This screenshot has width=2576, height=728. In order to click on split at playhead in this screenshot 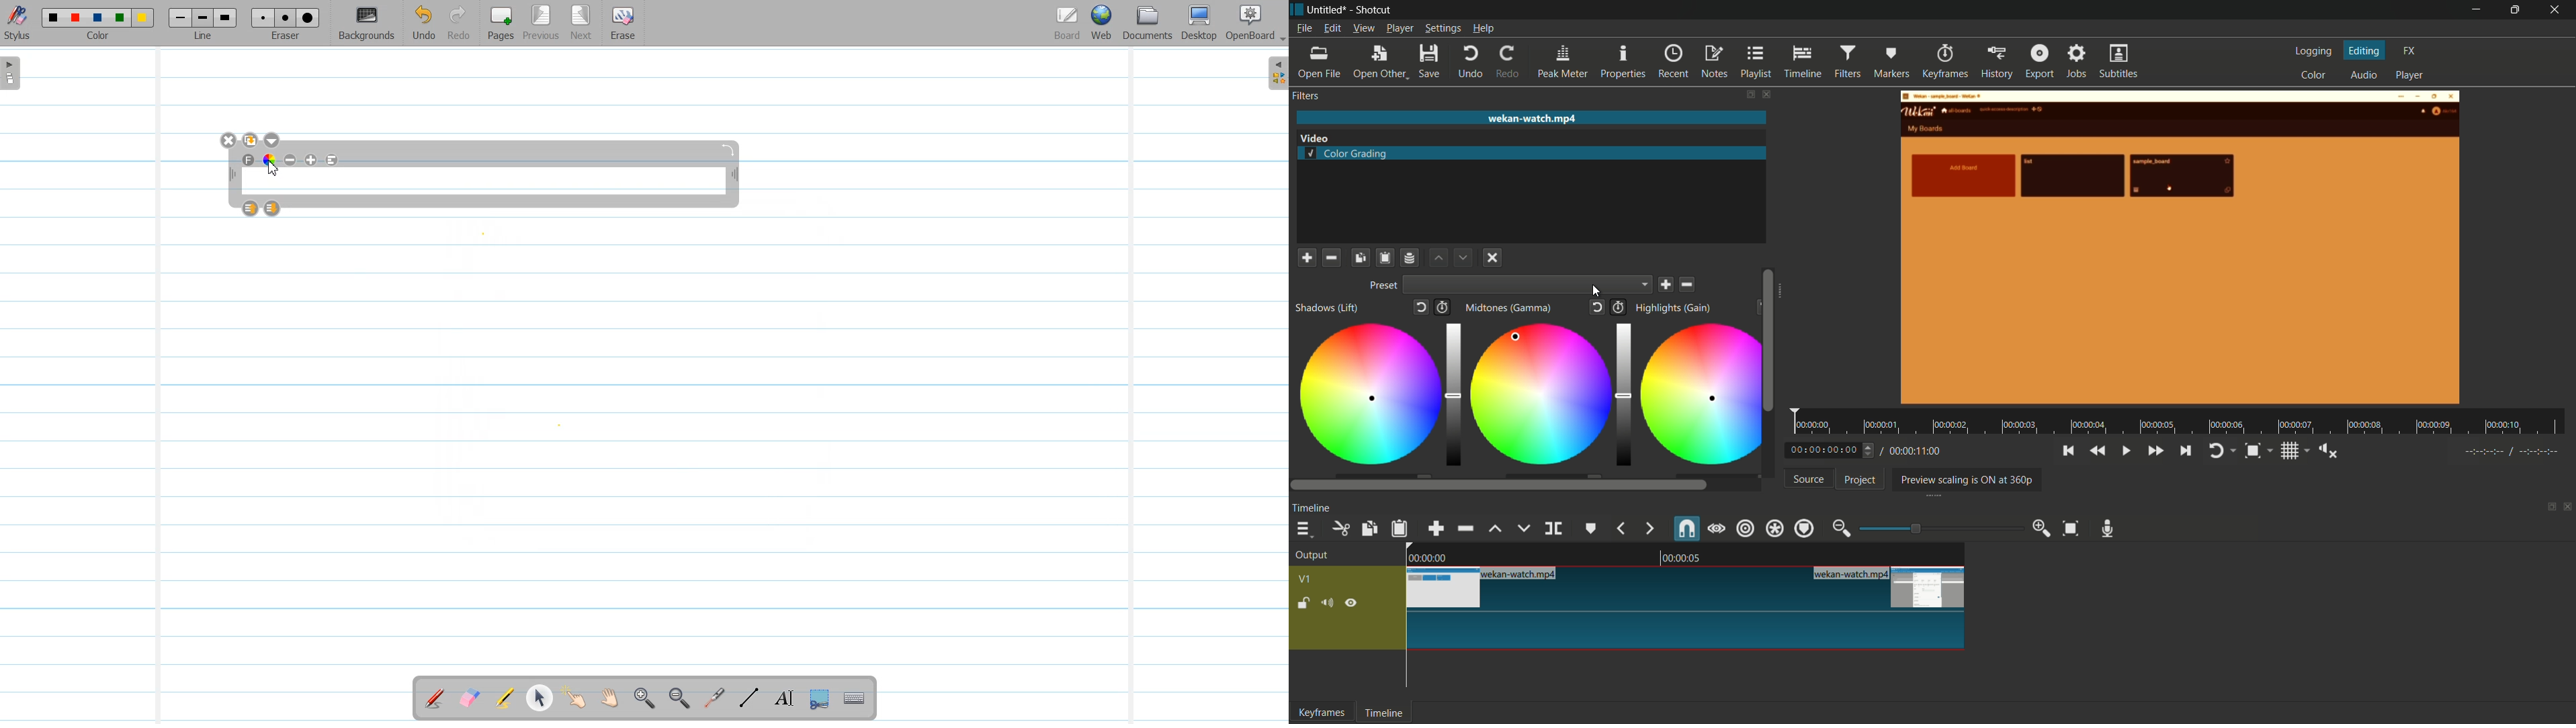, I will do `click(1554, 528)`.